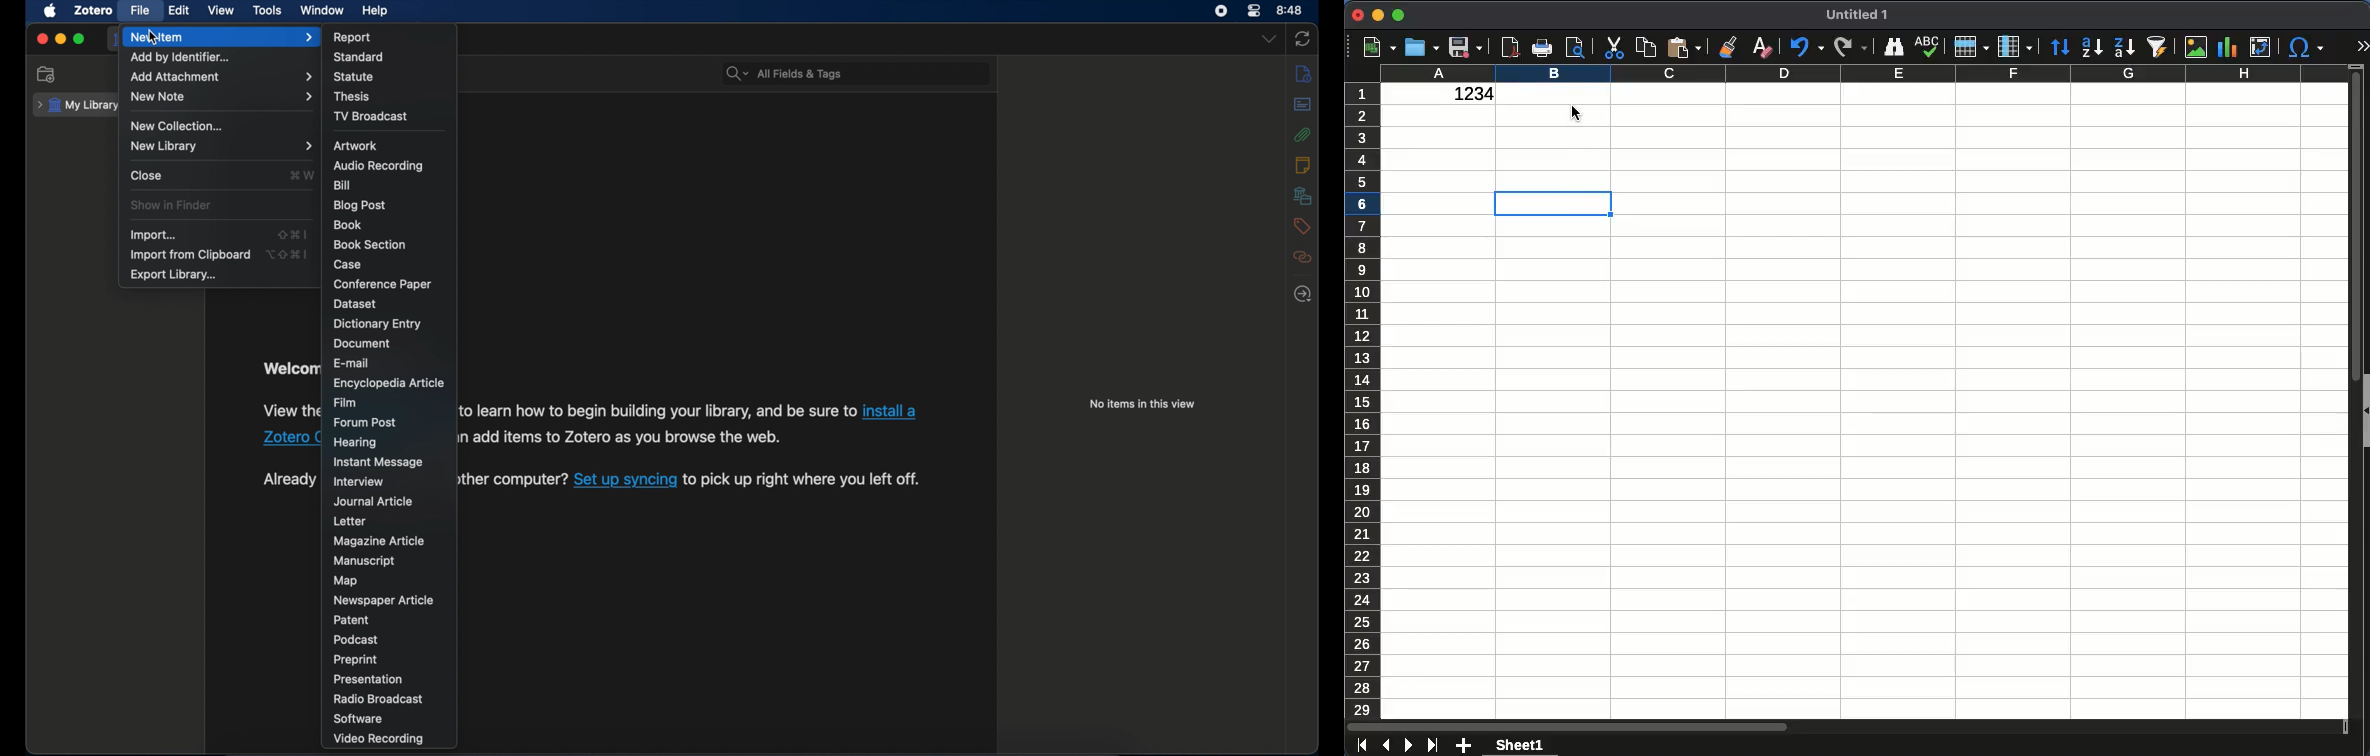 Image resolution: width=2380 pixels, height=756 pixels. I want to click on tools, so click(267, 10).